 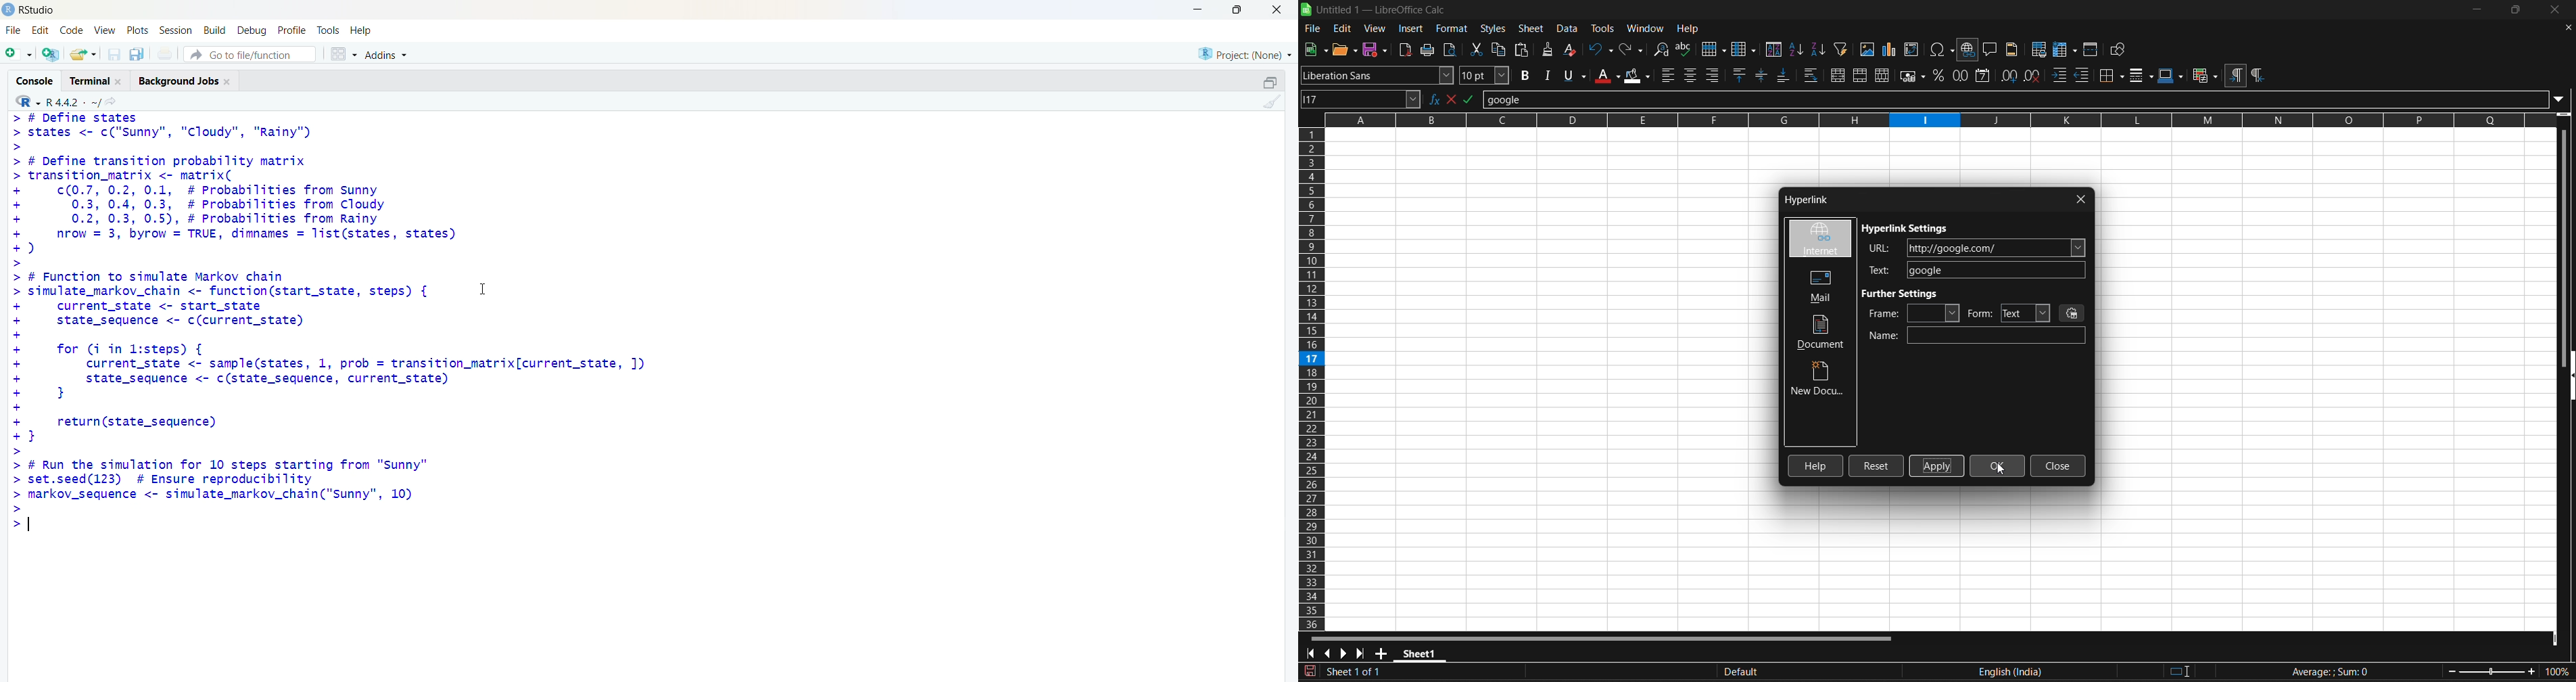 I want to click on view the current working directory, so click(x=115, y=101).